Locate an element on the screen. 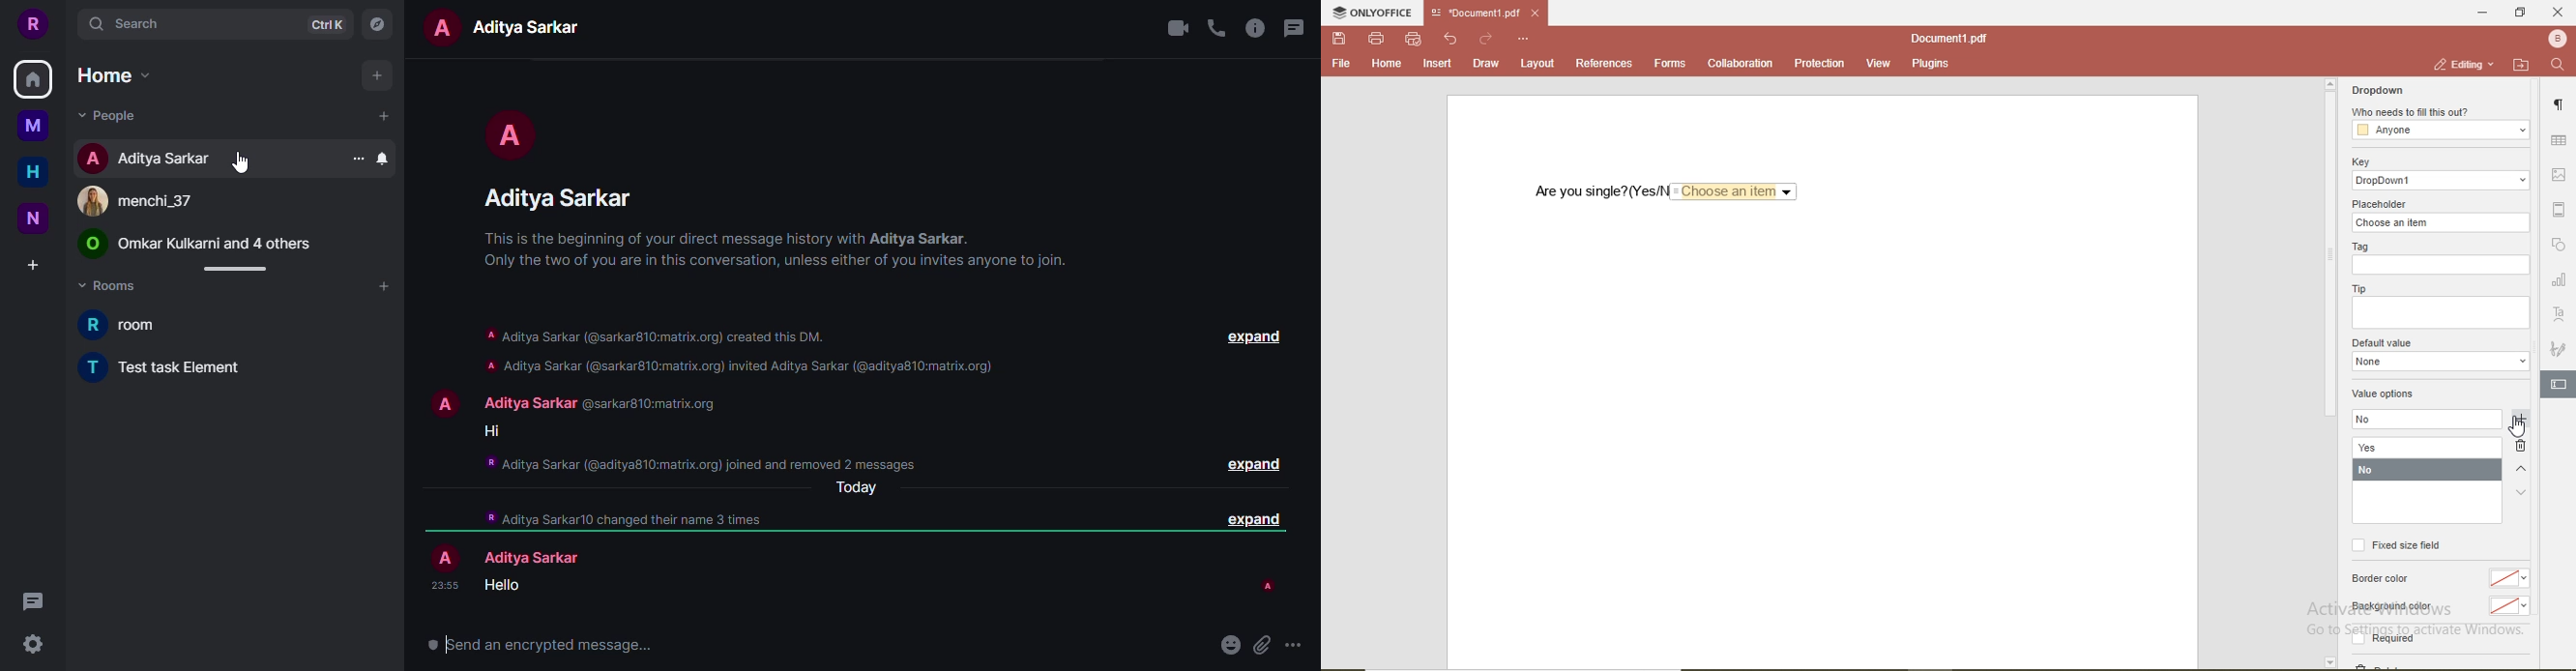 Image resolution: width=2576 pixels, height=672 pixels. save is located at coordinates (1339, 39).